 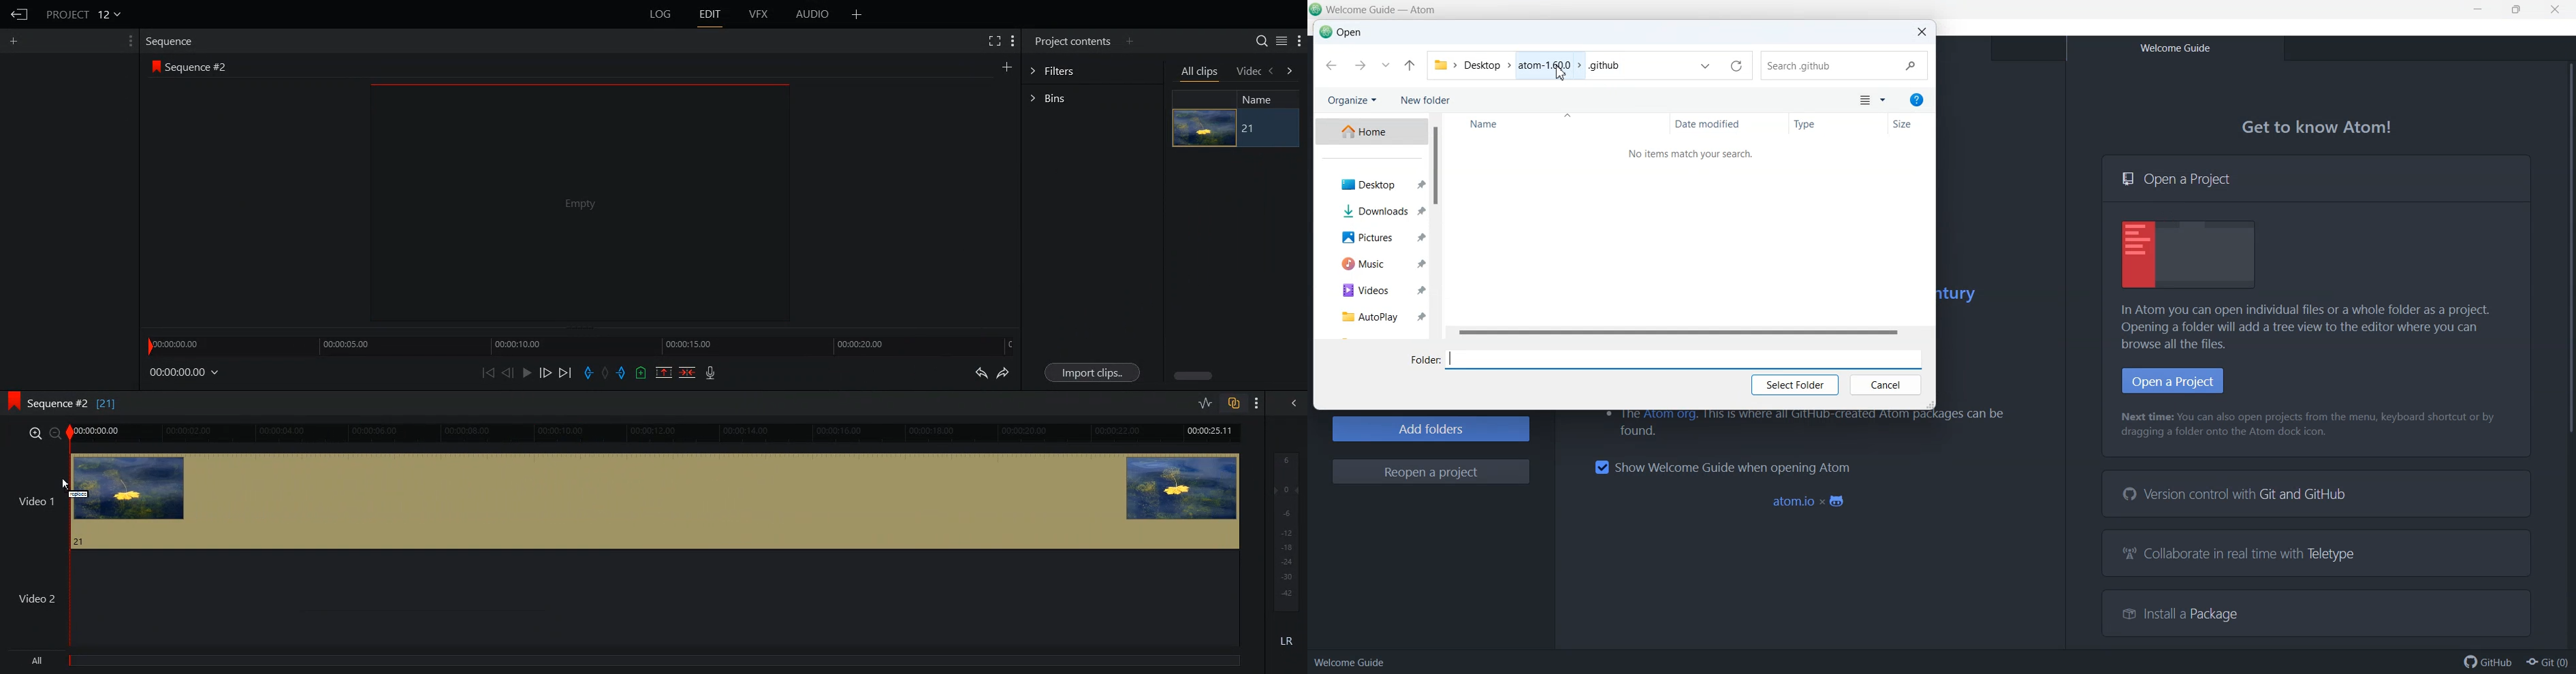 I want to click on Open a Project, so click(x=2317, y=178).